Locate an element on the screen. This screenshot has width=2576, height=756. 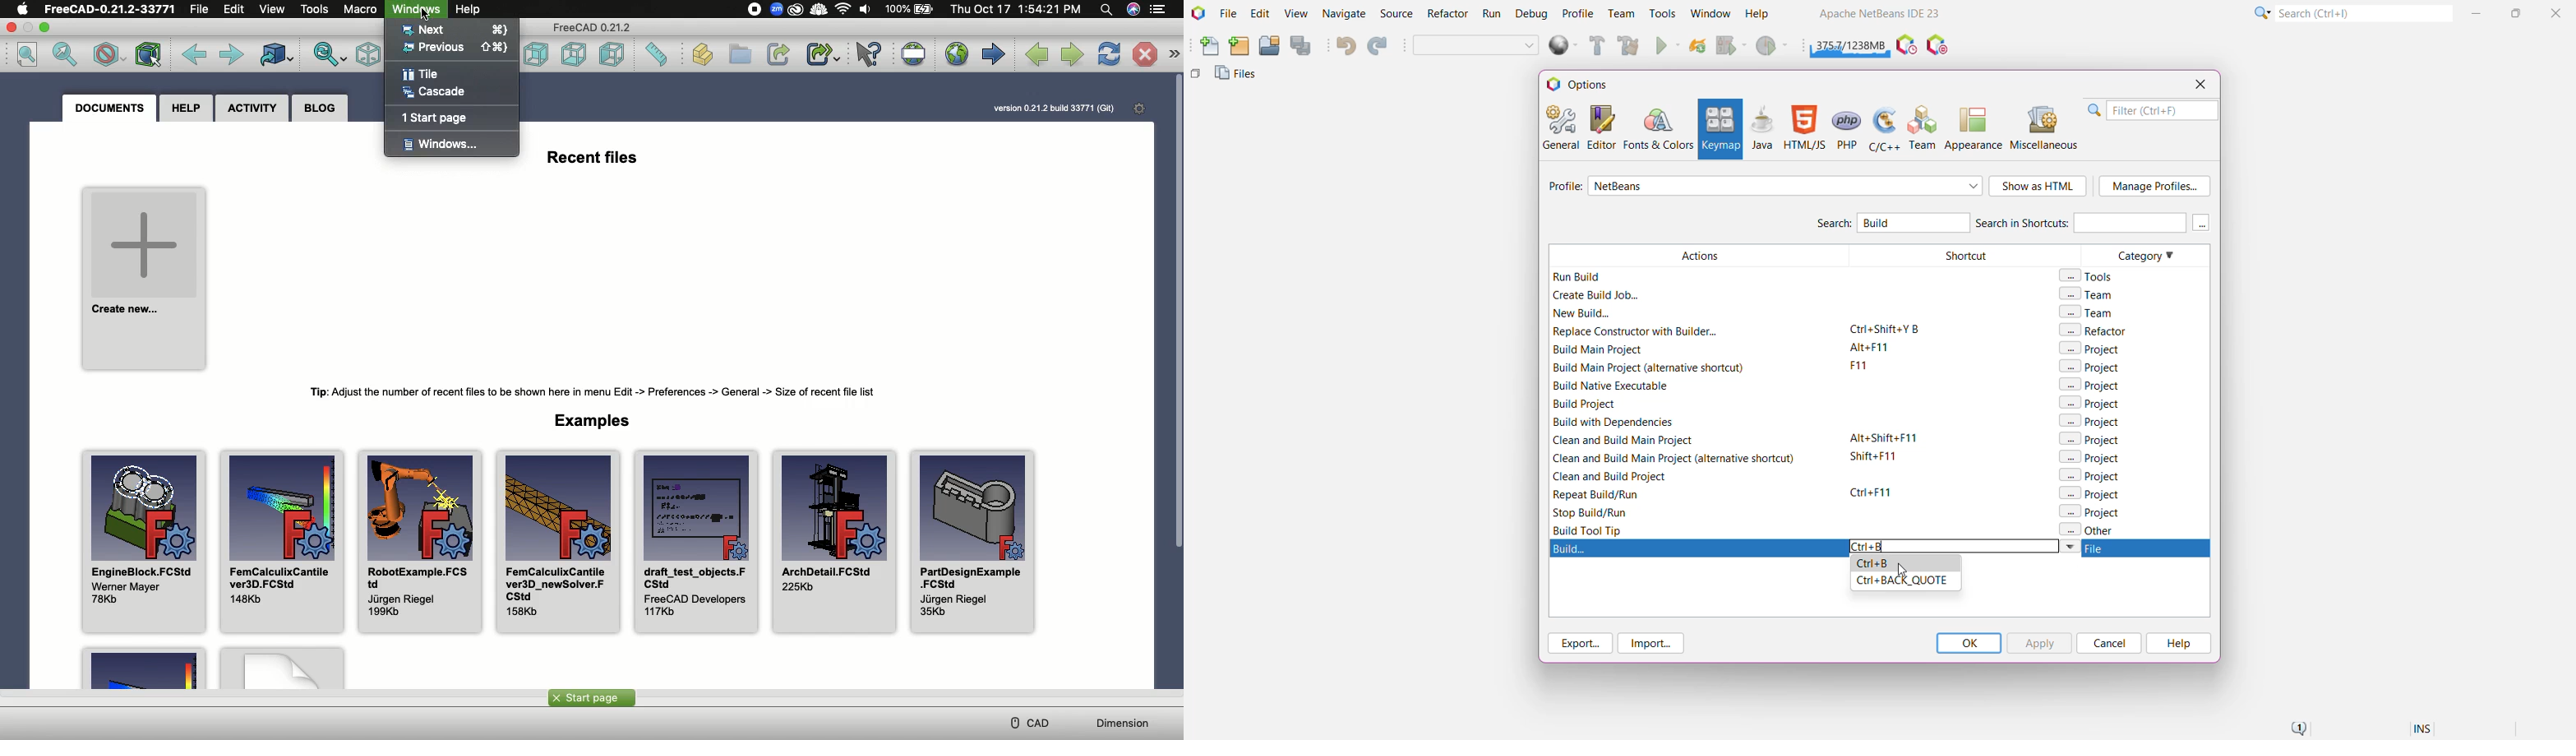
Forward is located at coordinates (232, 56).